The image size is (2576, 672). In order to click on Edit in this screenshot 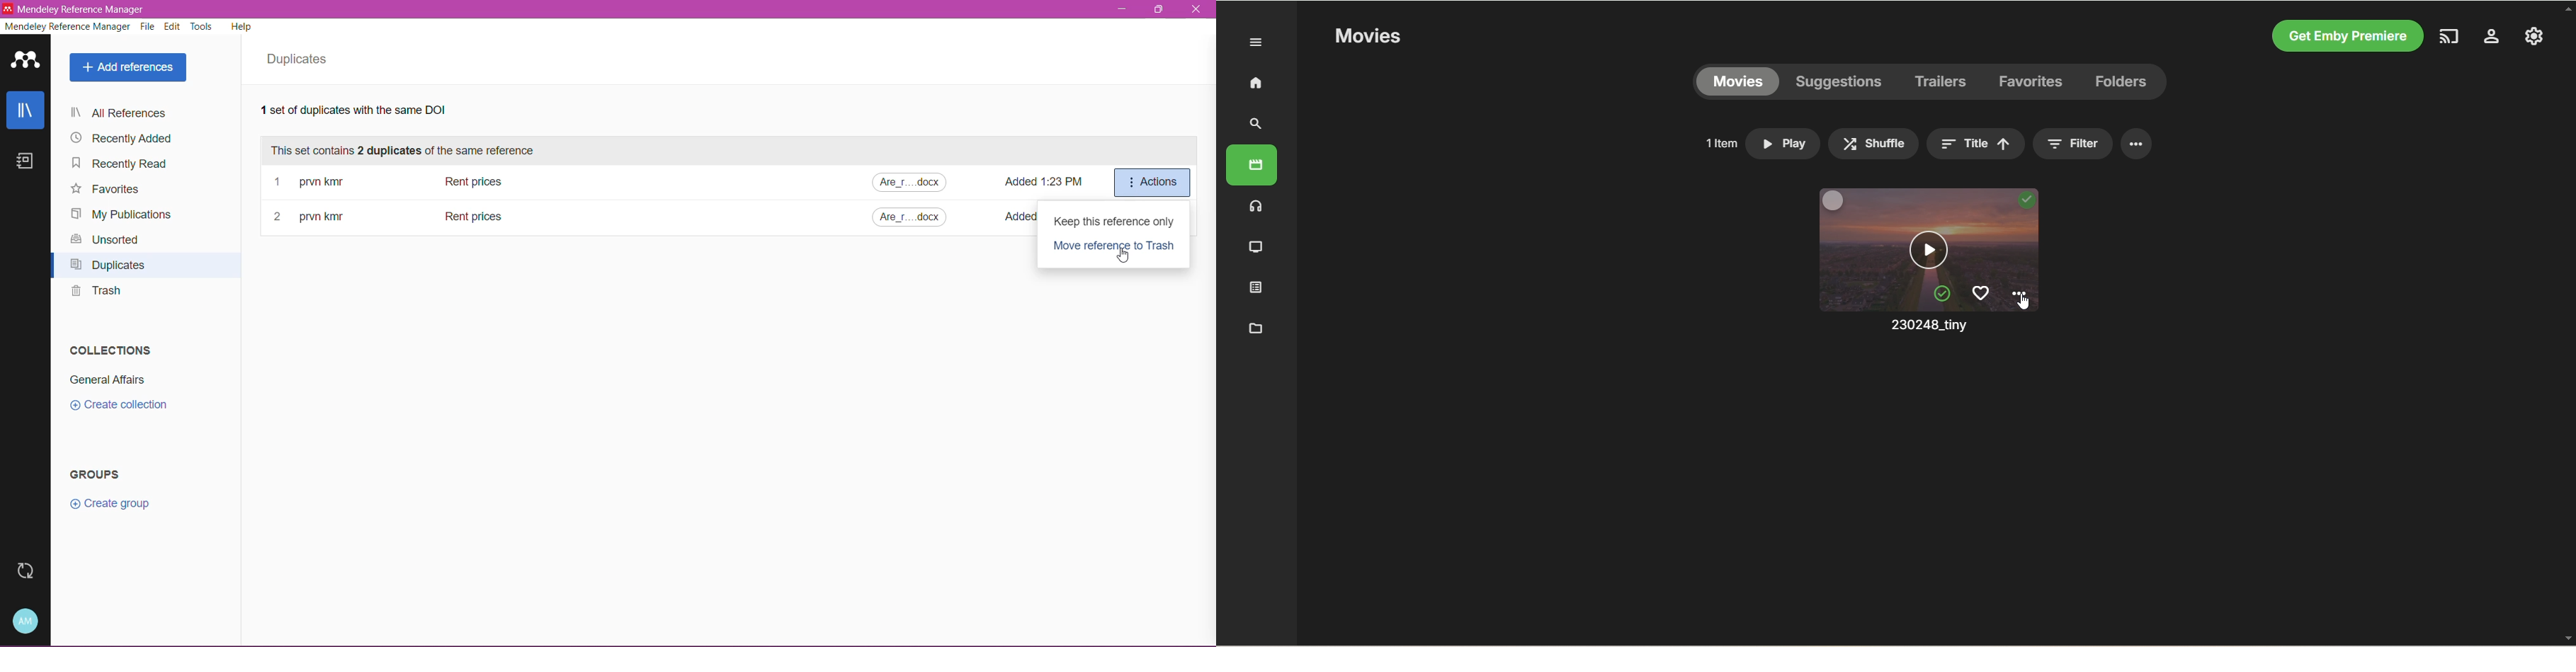, I will do `click(173, 27)`.